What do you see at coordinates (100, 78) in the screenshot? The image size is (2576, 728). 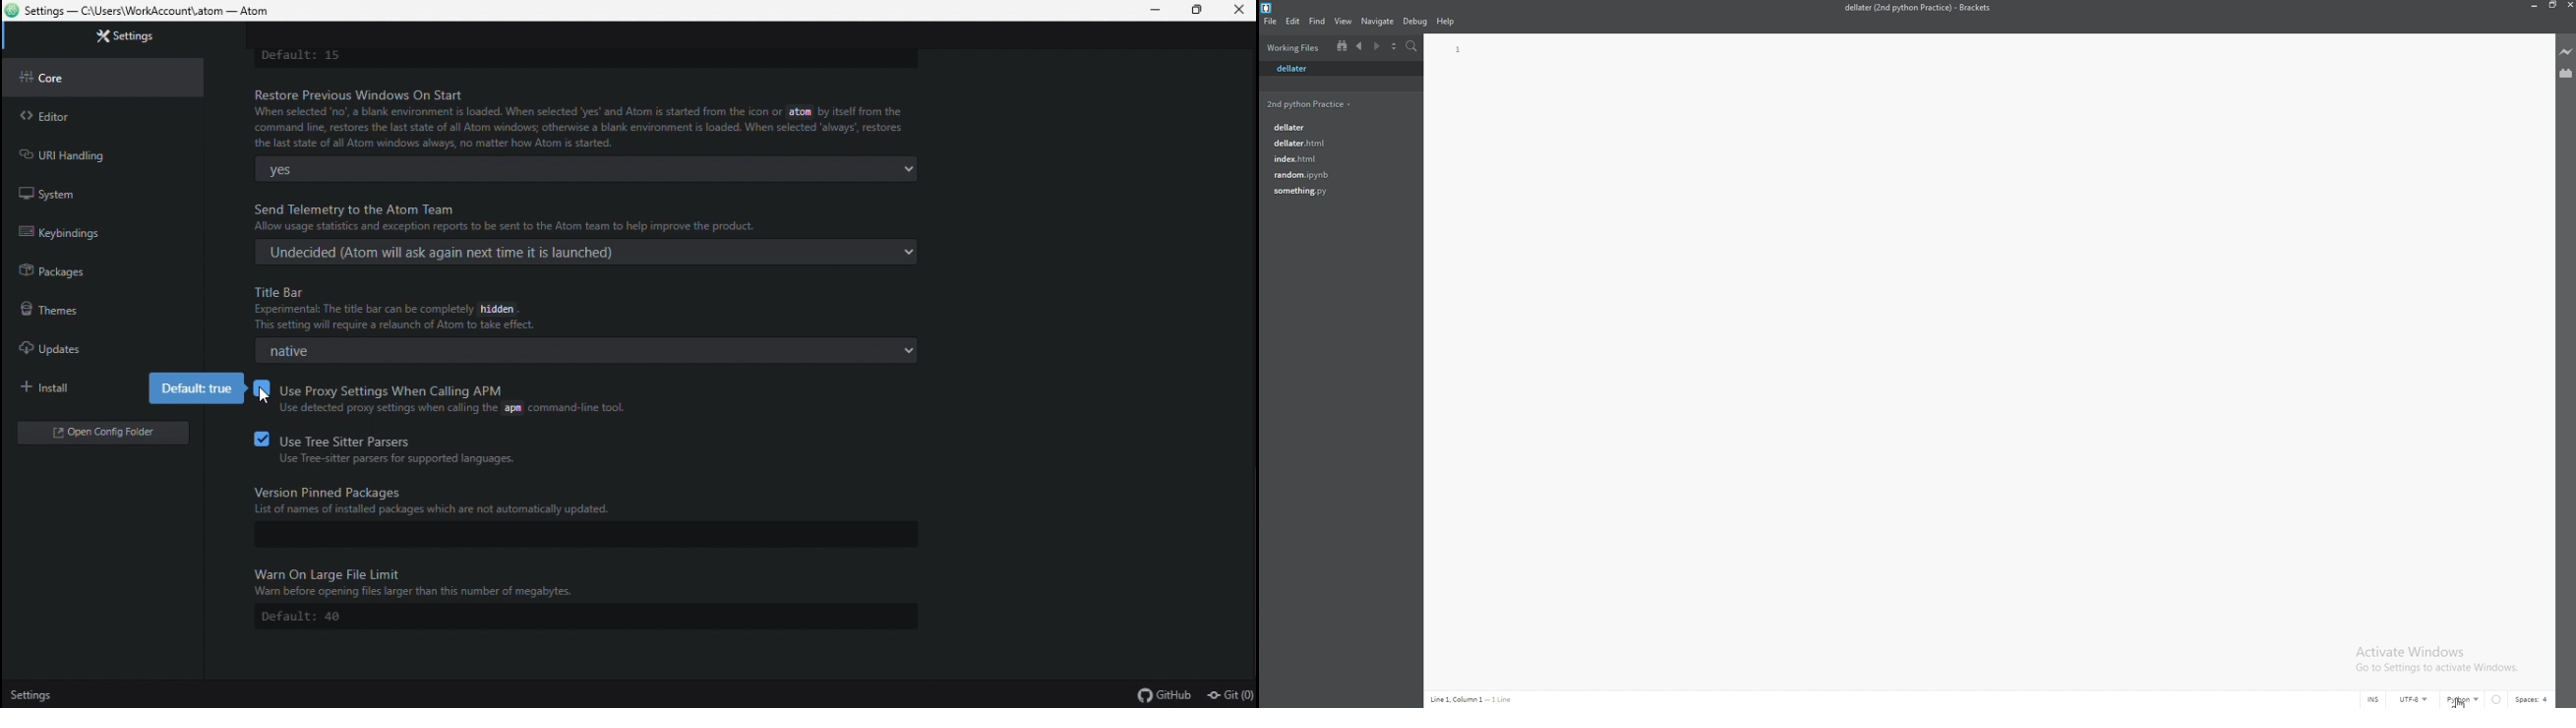 I see `Core settings` at bounding box center [100, 78].